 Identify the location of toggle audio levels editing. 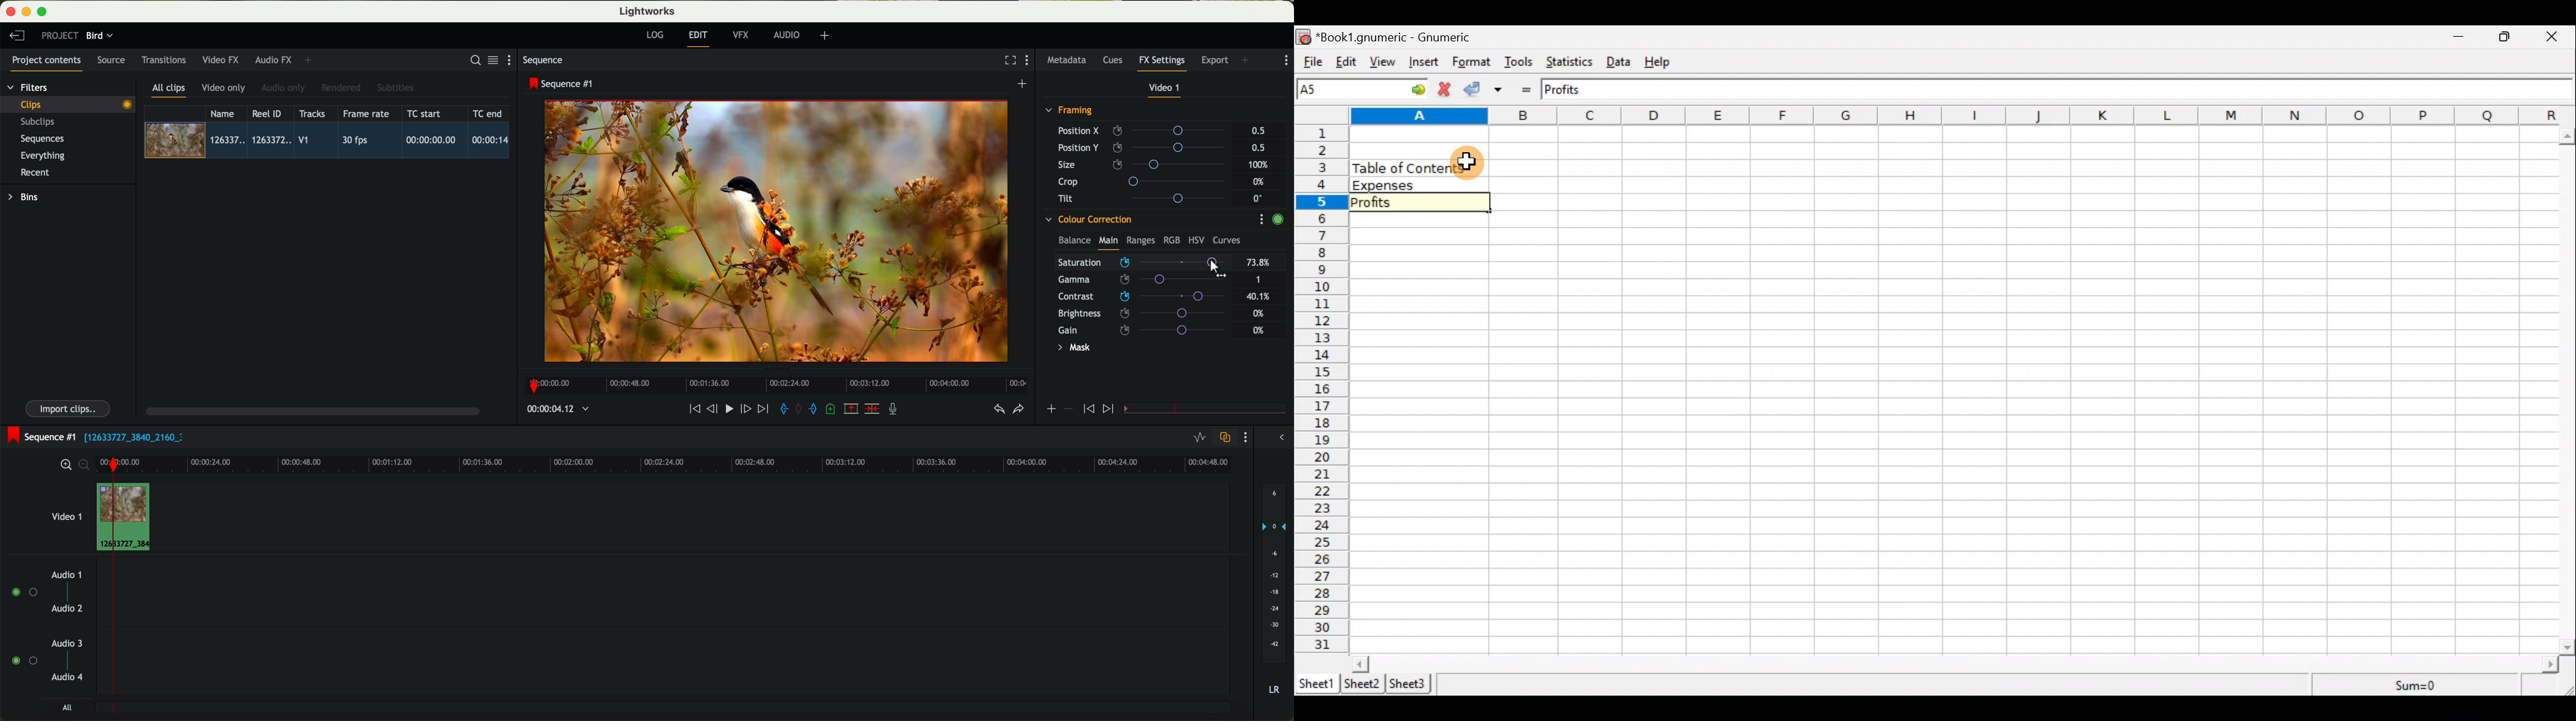
(1200, 439).